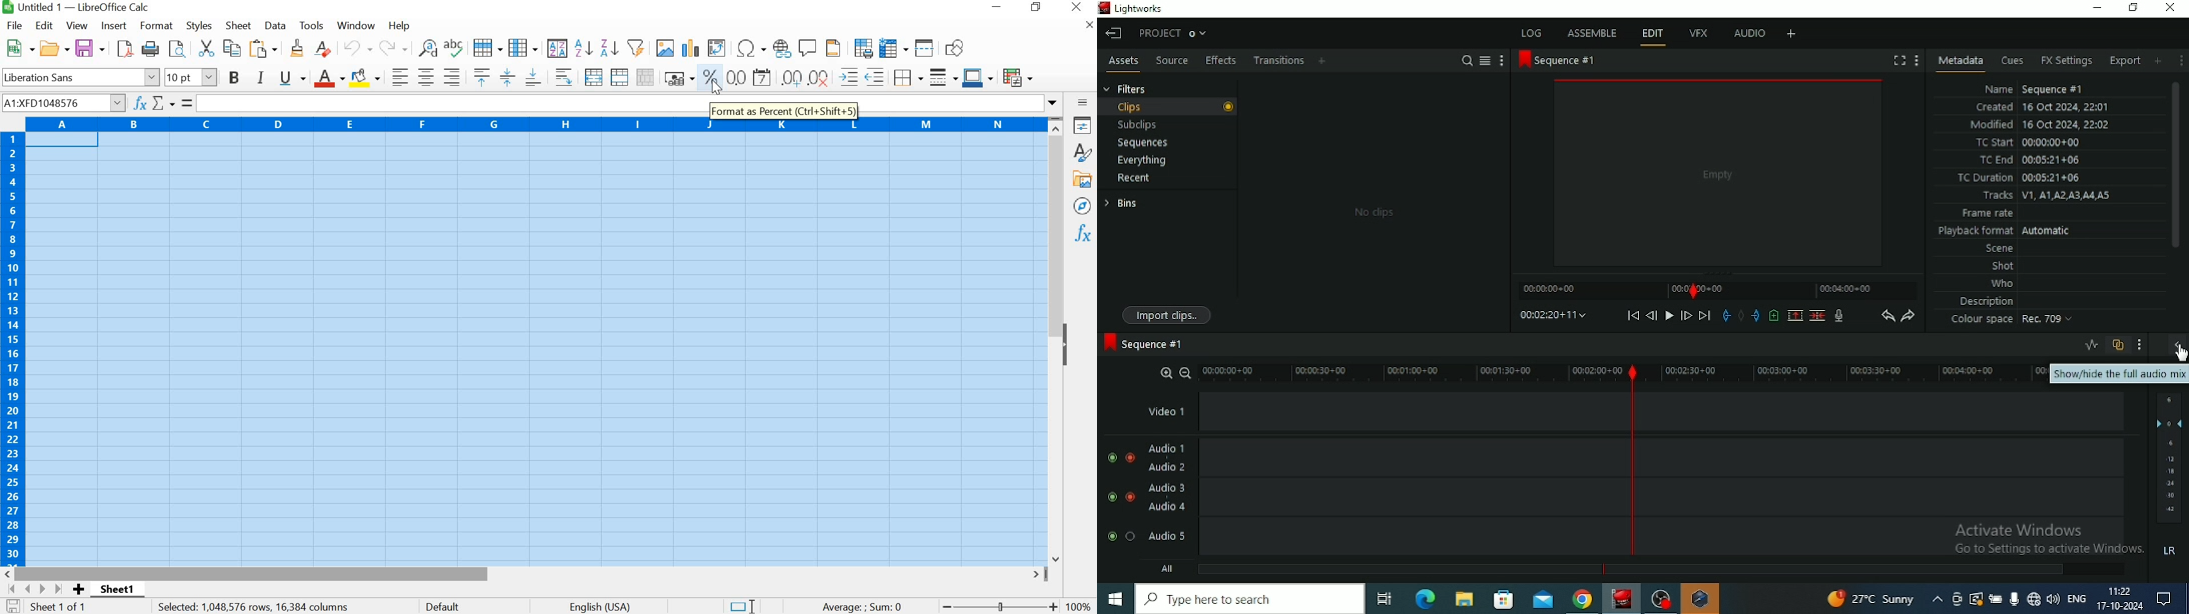  What do you see at coordinates (78, 24) in the screenshot?
I see `VIEW` at bounding box center [78, 24].